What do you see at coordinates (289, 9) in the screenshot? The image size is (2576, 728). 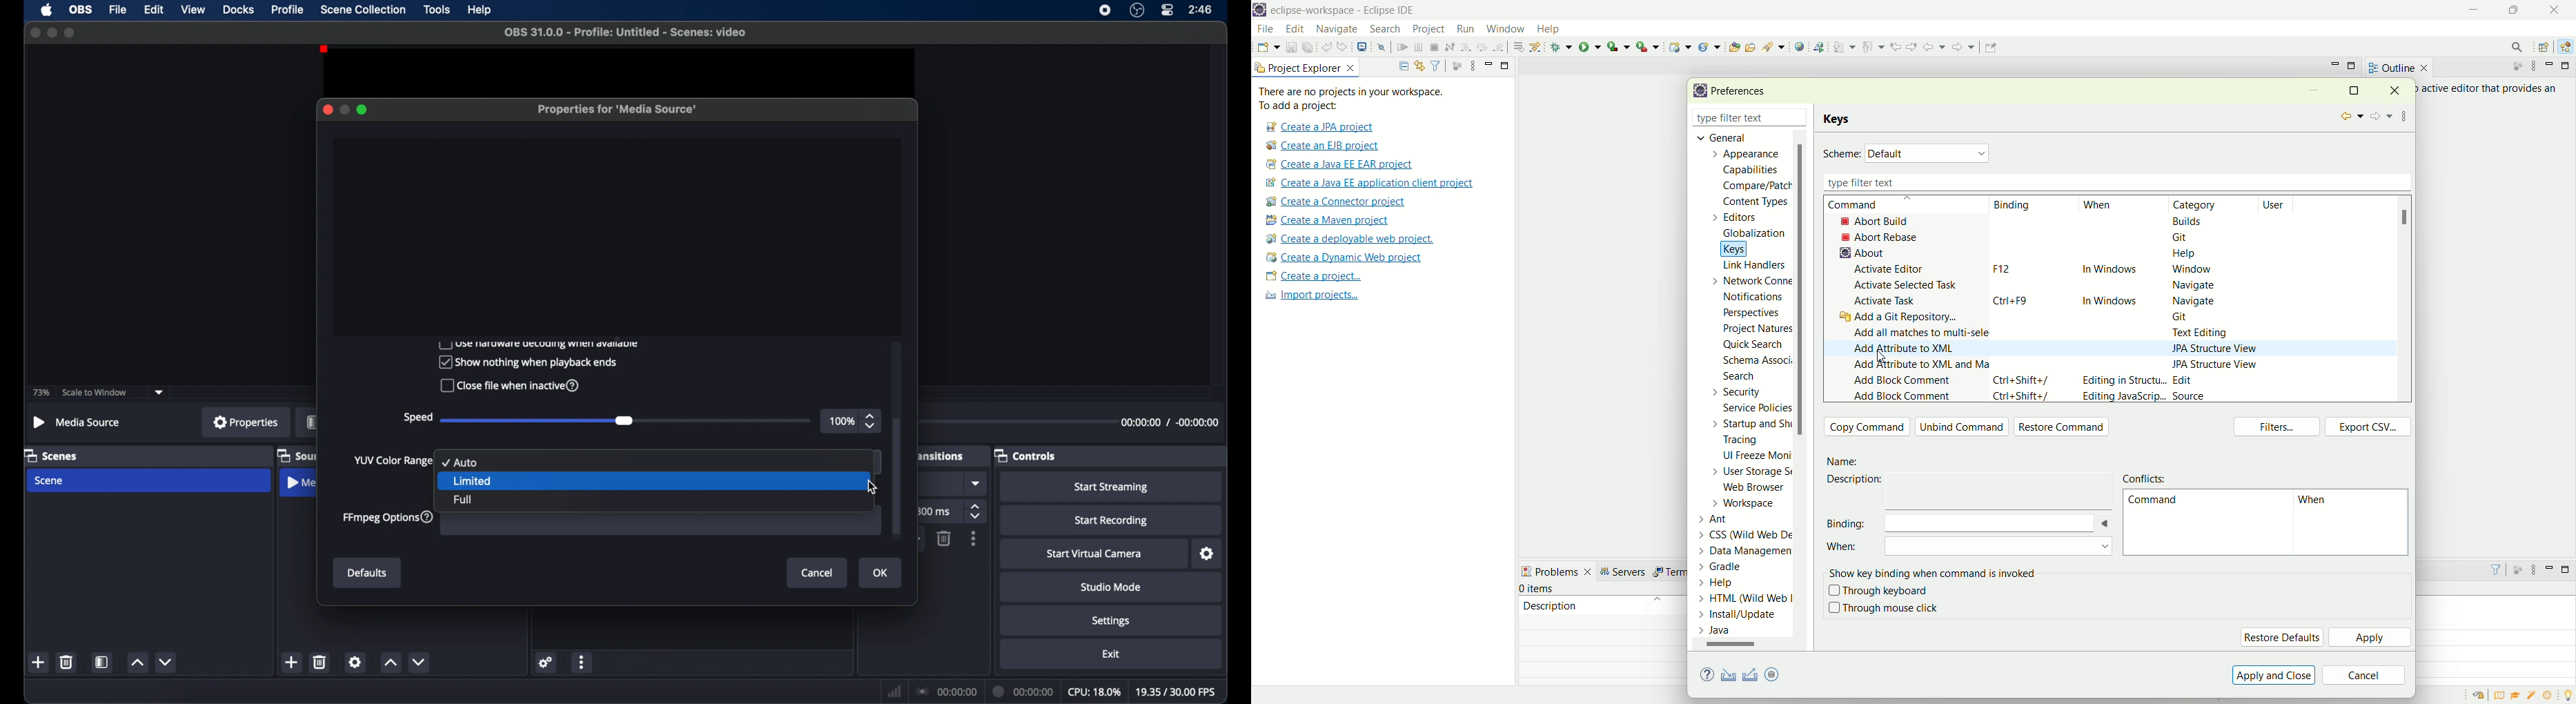 I see `profile` at bounding box center [289, 9].